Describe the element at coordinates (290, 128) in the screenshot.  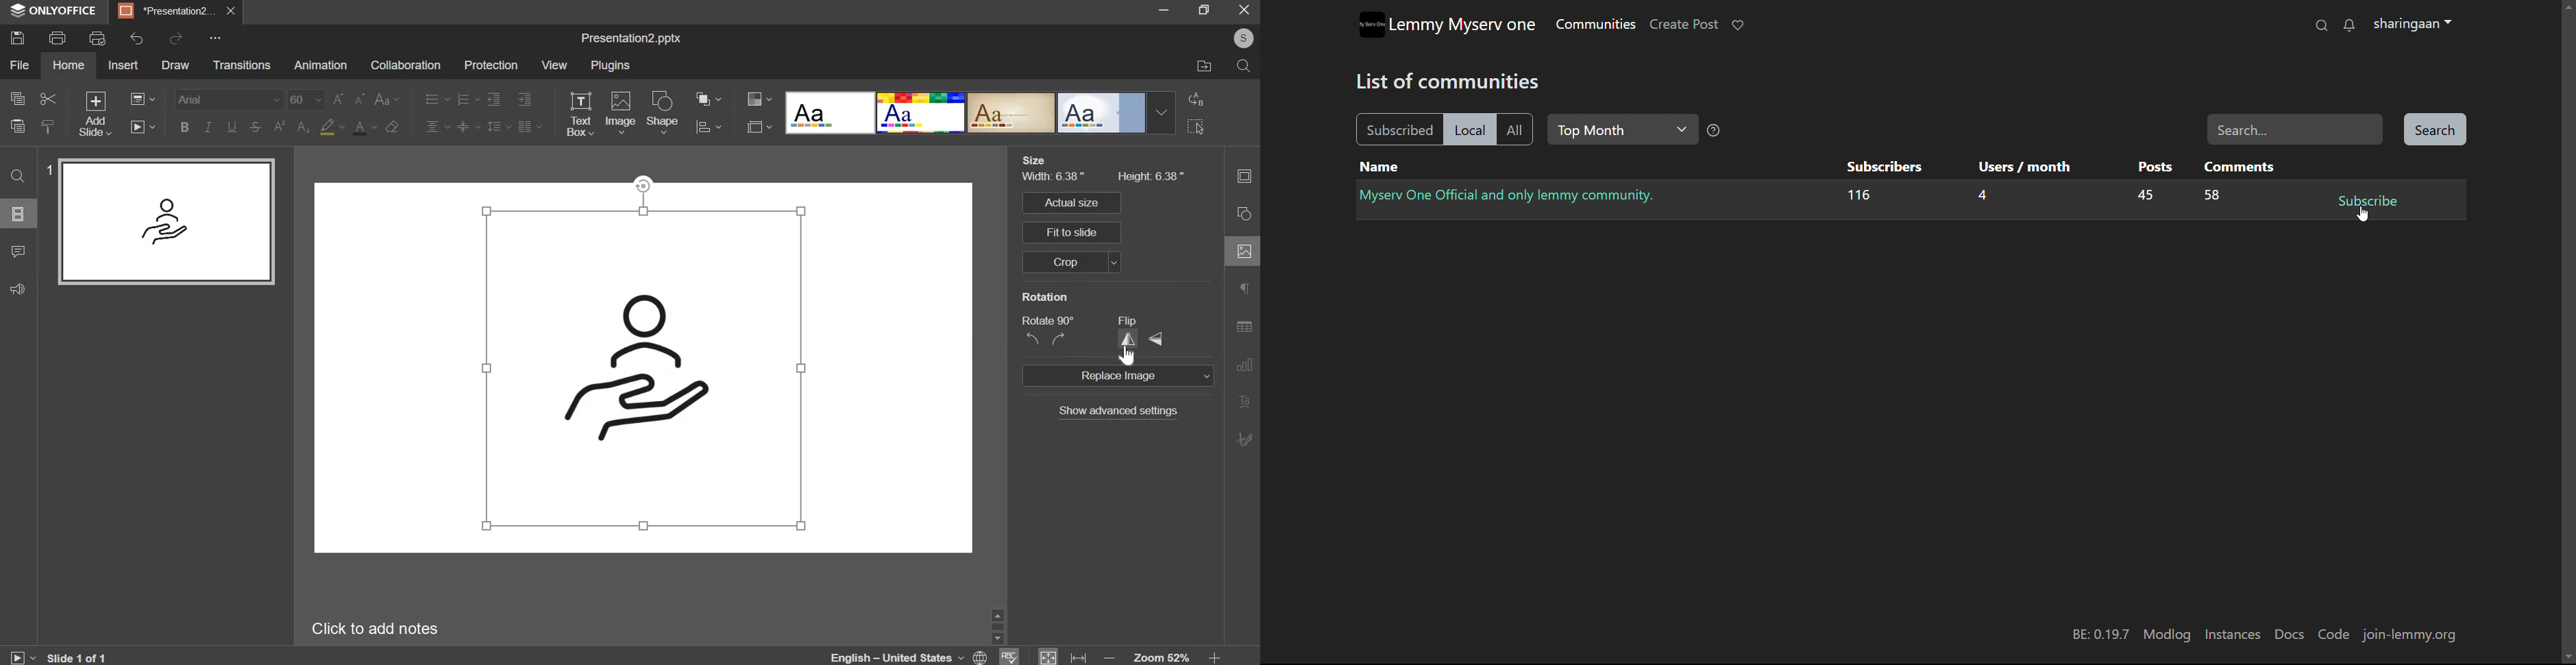
I see `subscript & superscript` at that location.